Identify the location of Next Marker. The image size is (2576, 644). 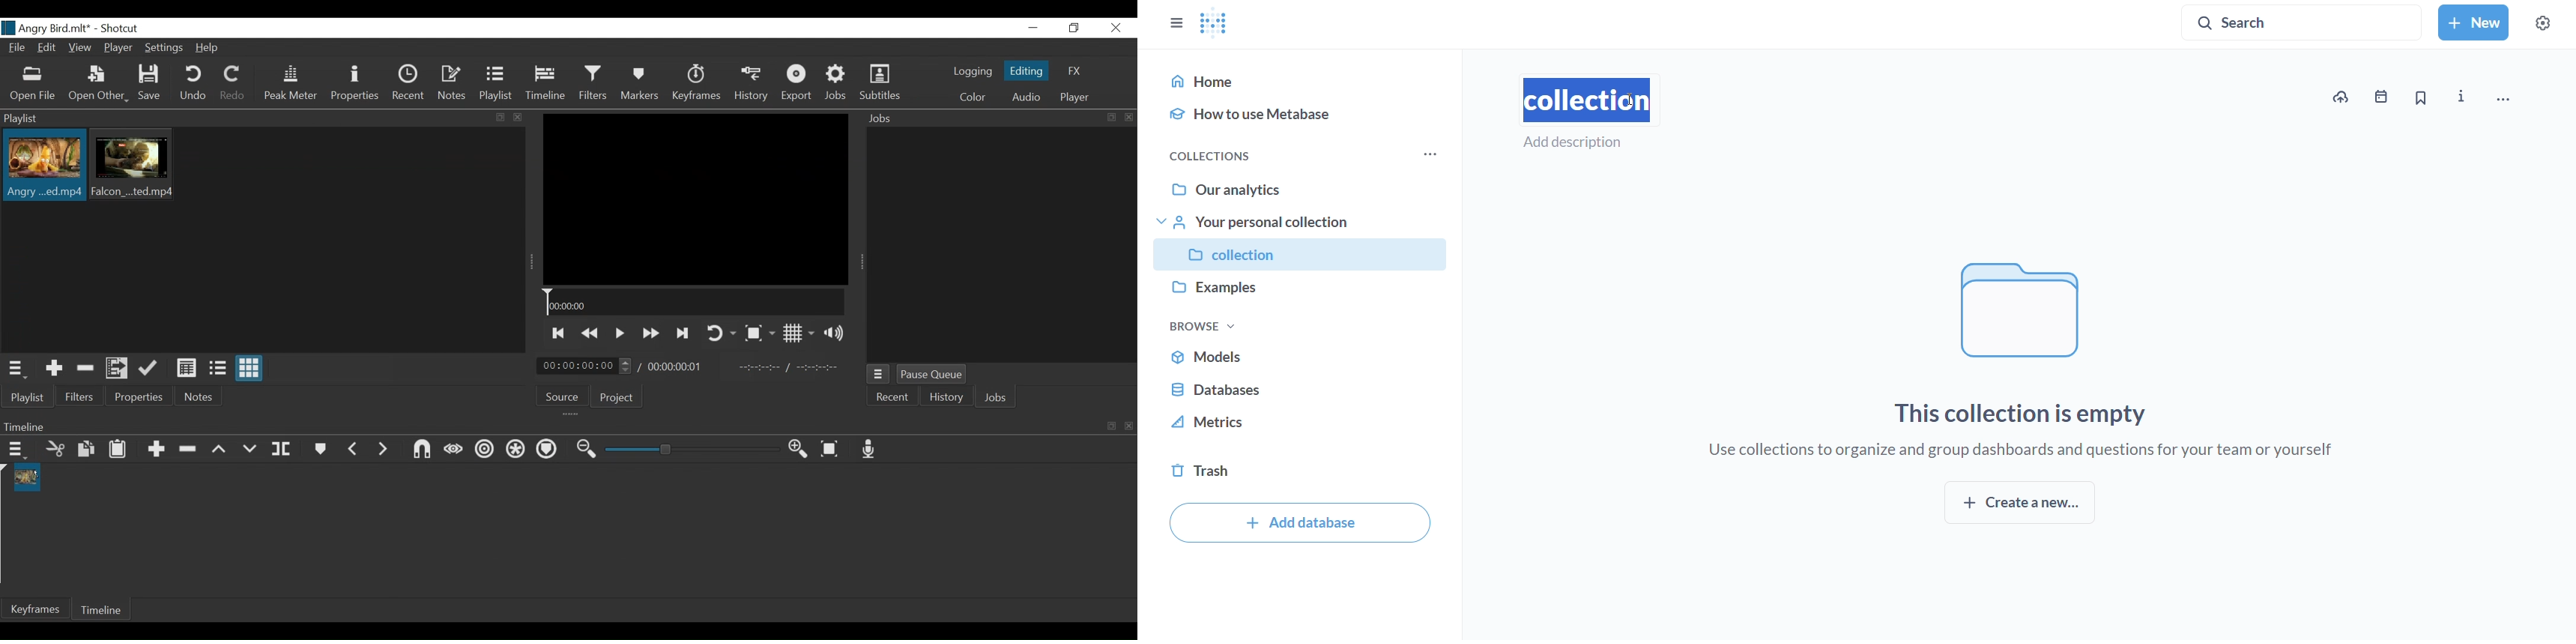
(383, 449).